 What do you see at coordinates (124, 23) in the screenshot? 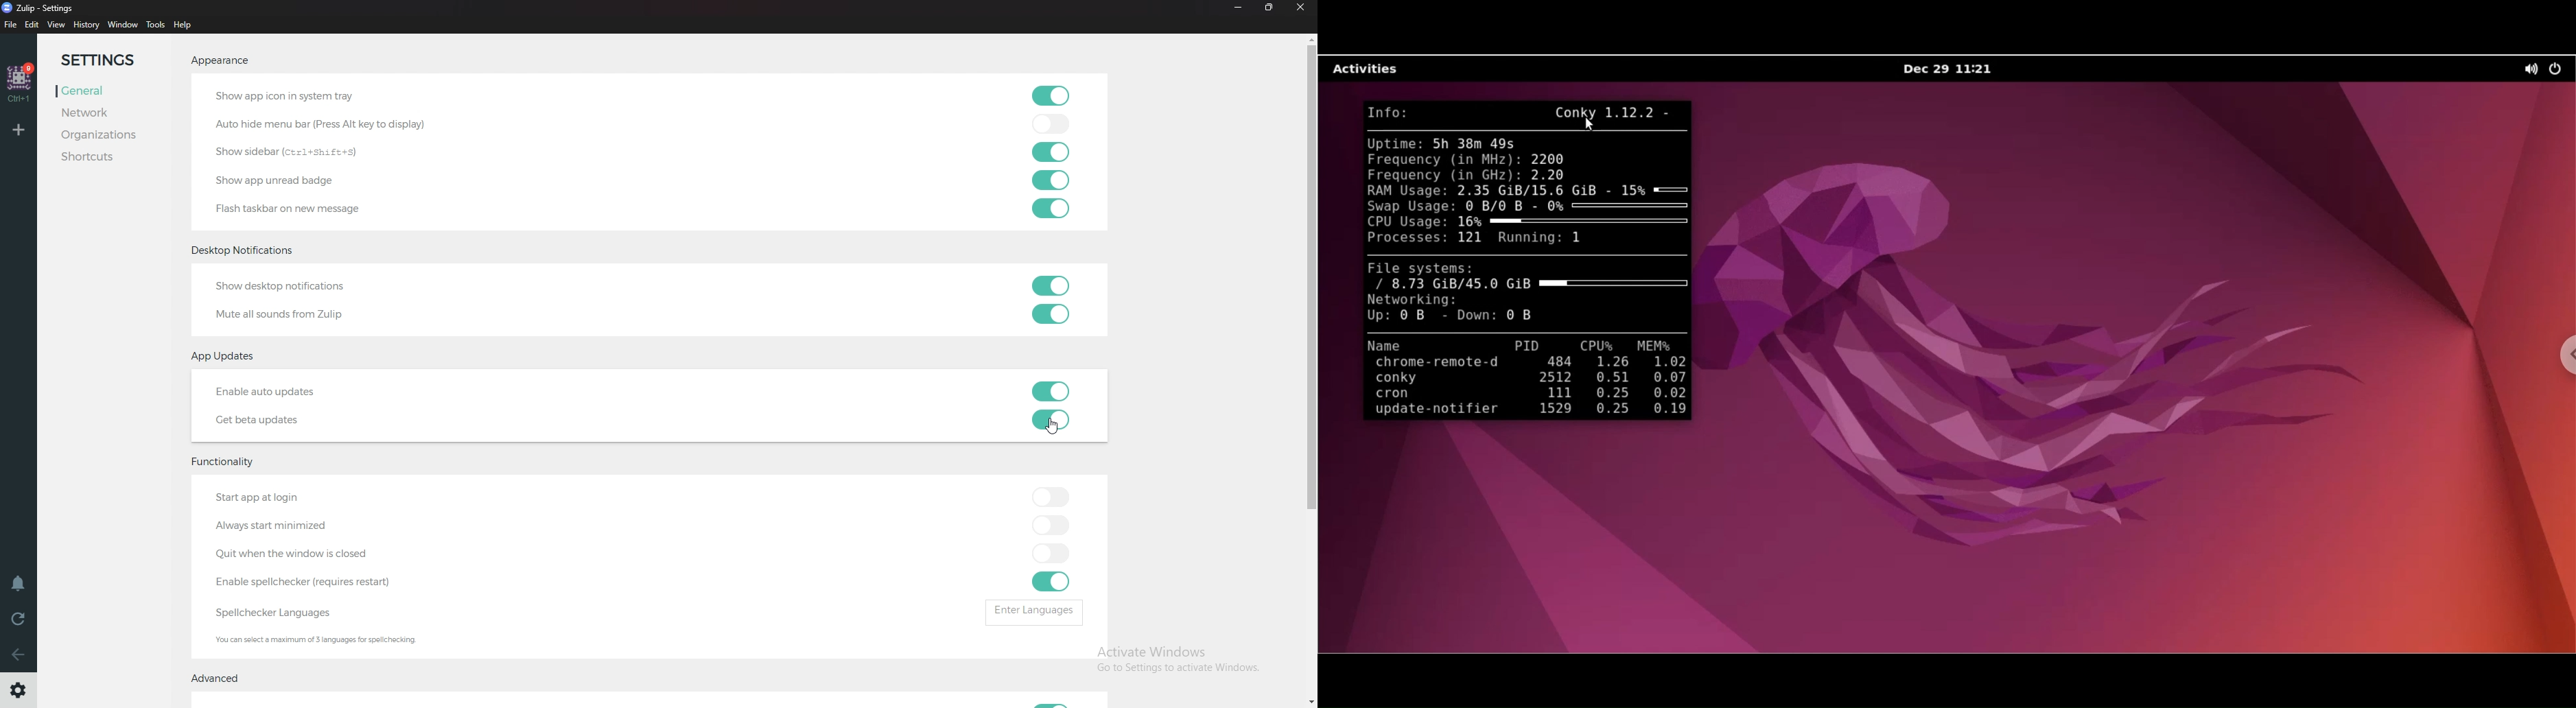
I see `Window` at bounding box center [124, 23].